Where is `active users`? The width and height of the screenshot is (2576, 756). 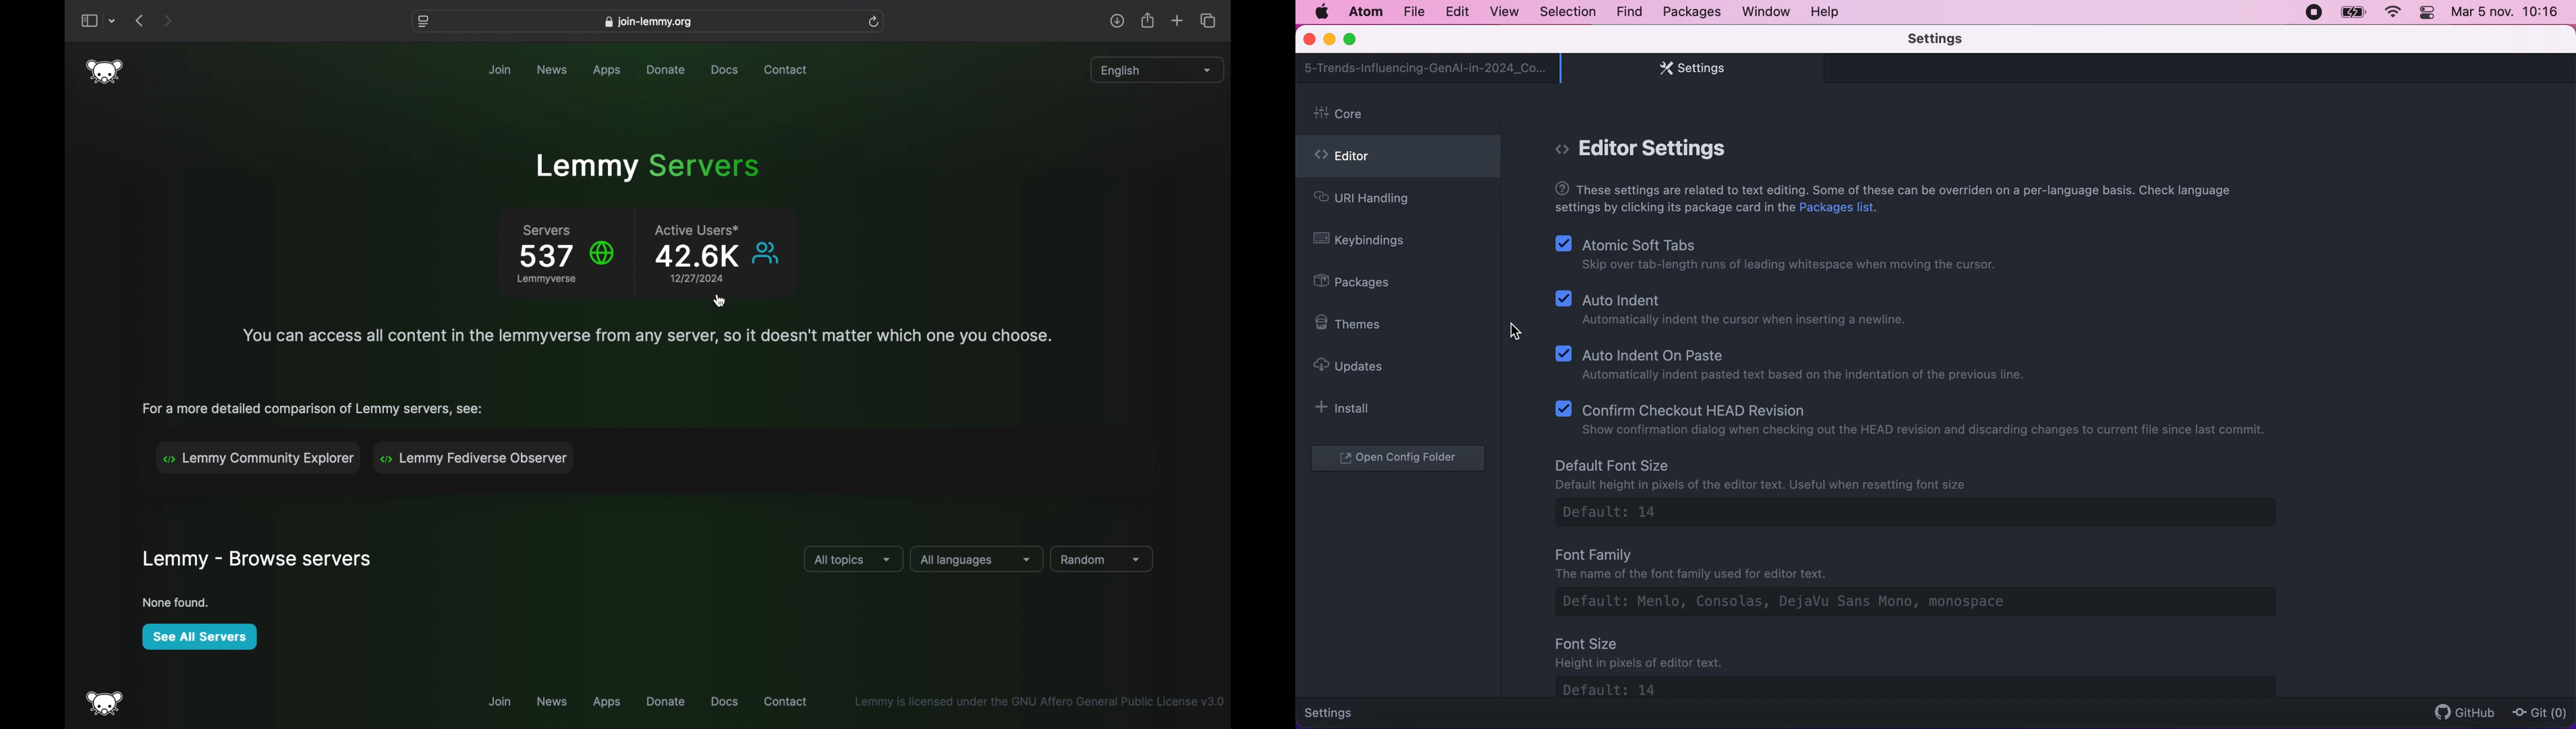
active users is located at coordinates (700, 230).